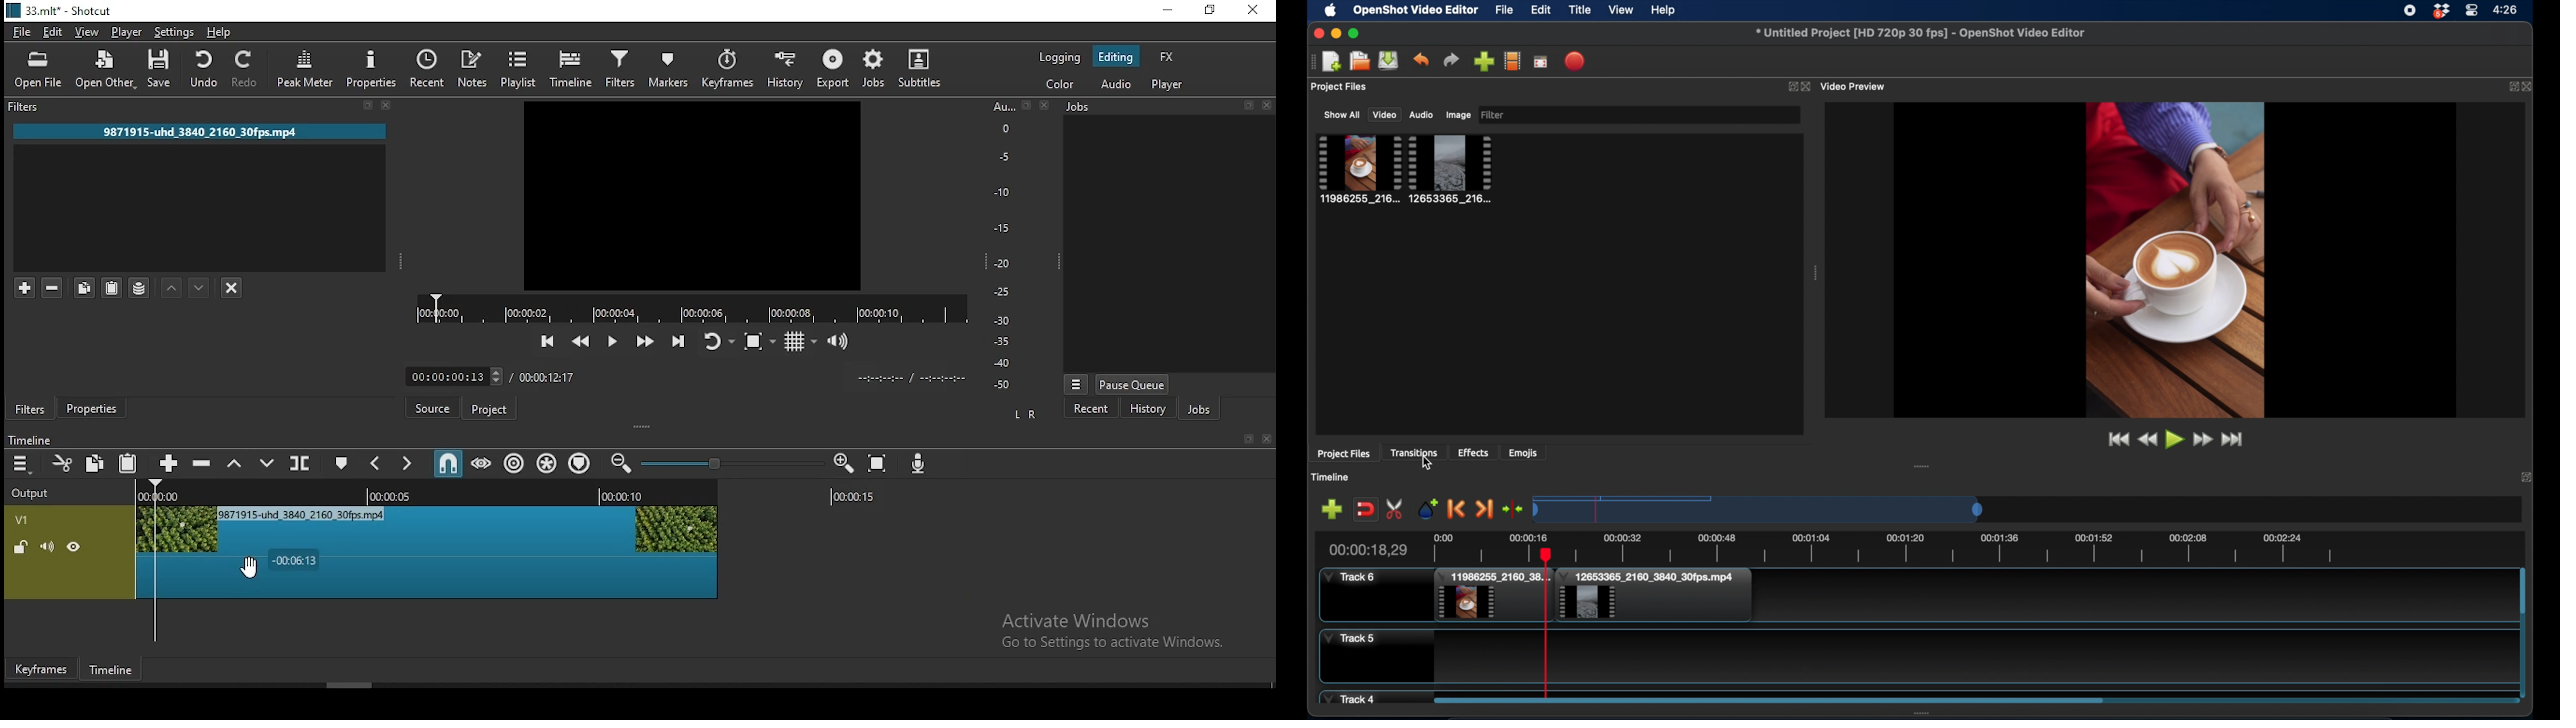 The width and height of the screenshot is (2576, 728). I want to click on zoom timeline to fit, so click(880, 465).